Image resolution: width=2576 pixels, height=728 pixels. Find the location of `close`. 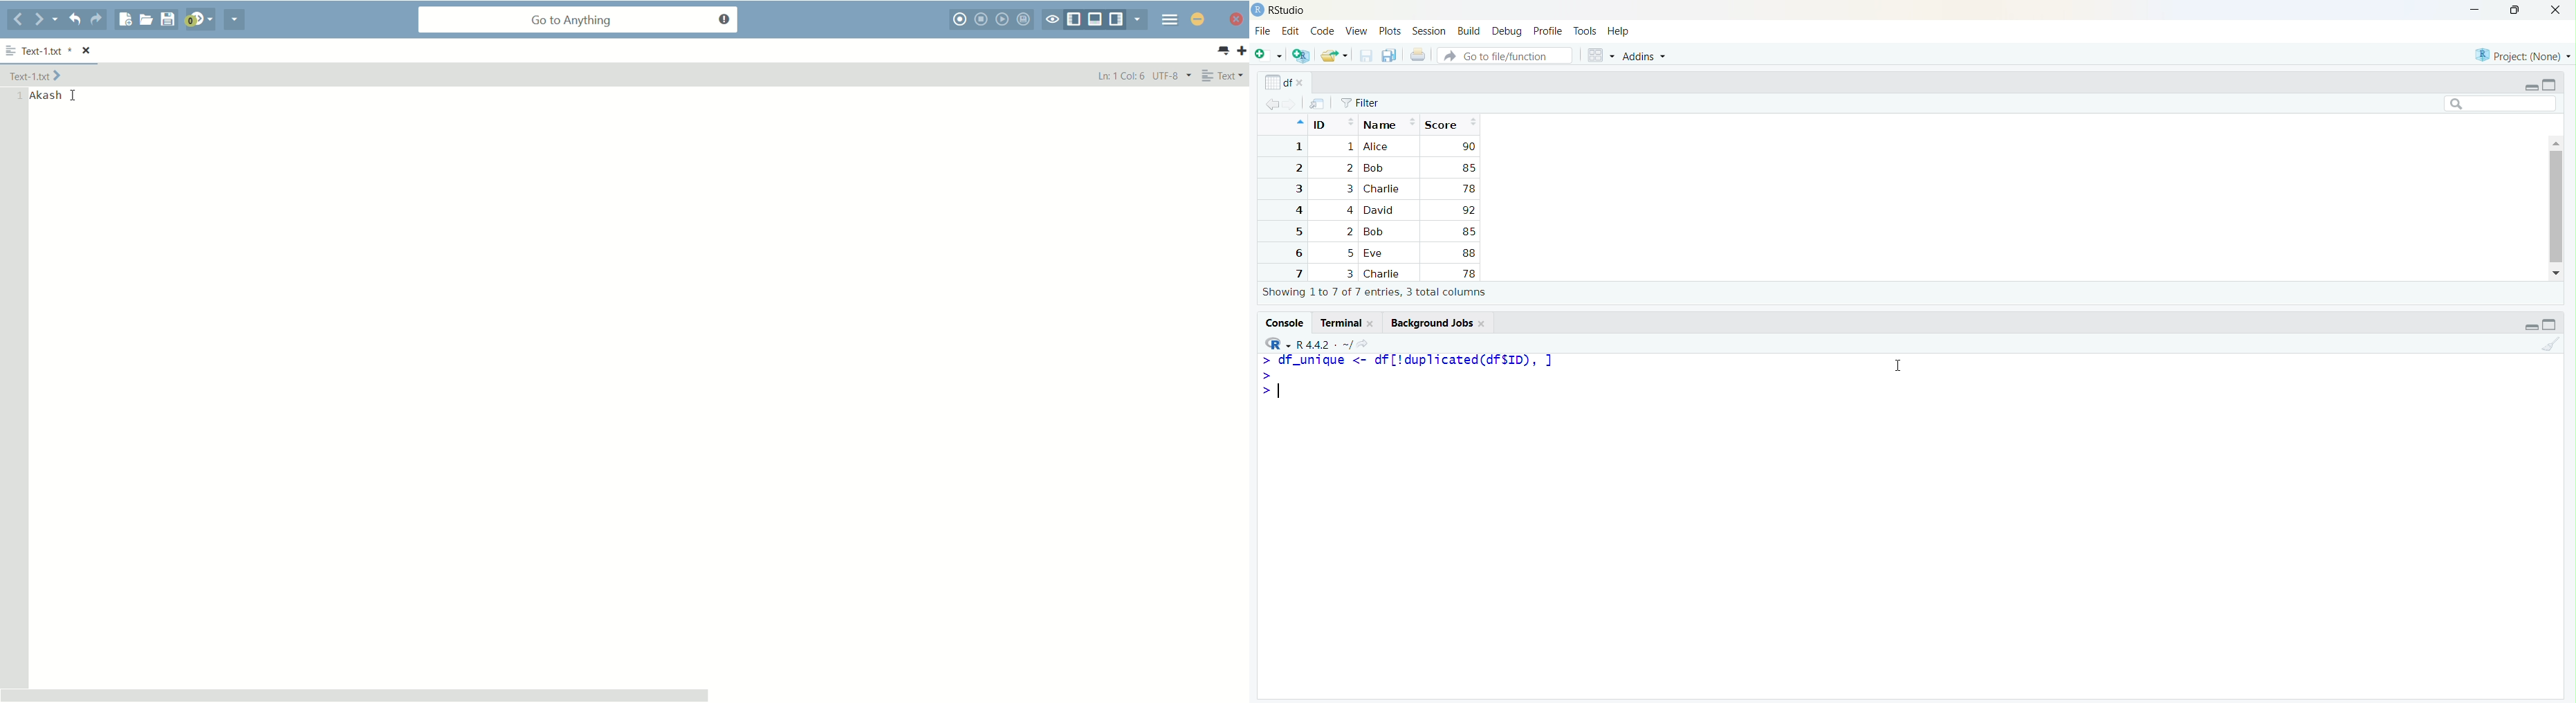

close is located at coordinates (1303, 84).